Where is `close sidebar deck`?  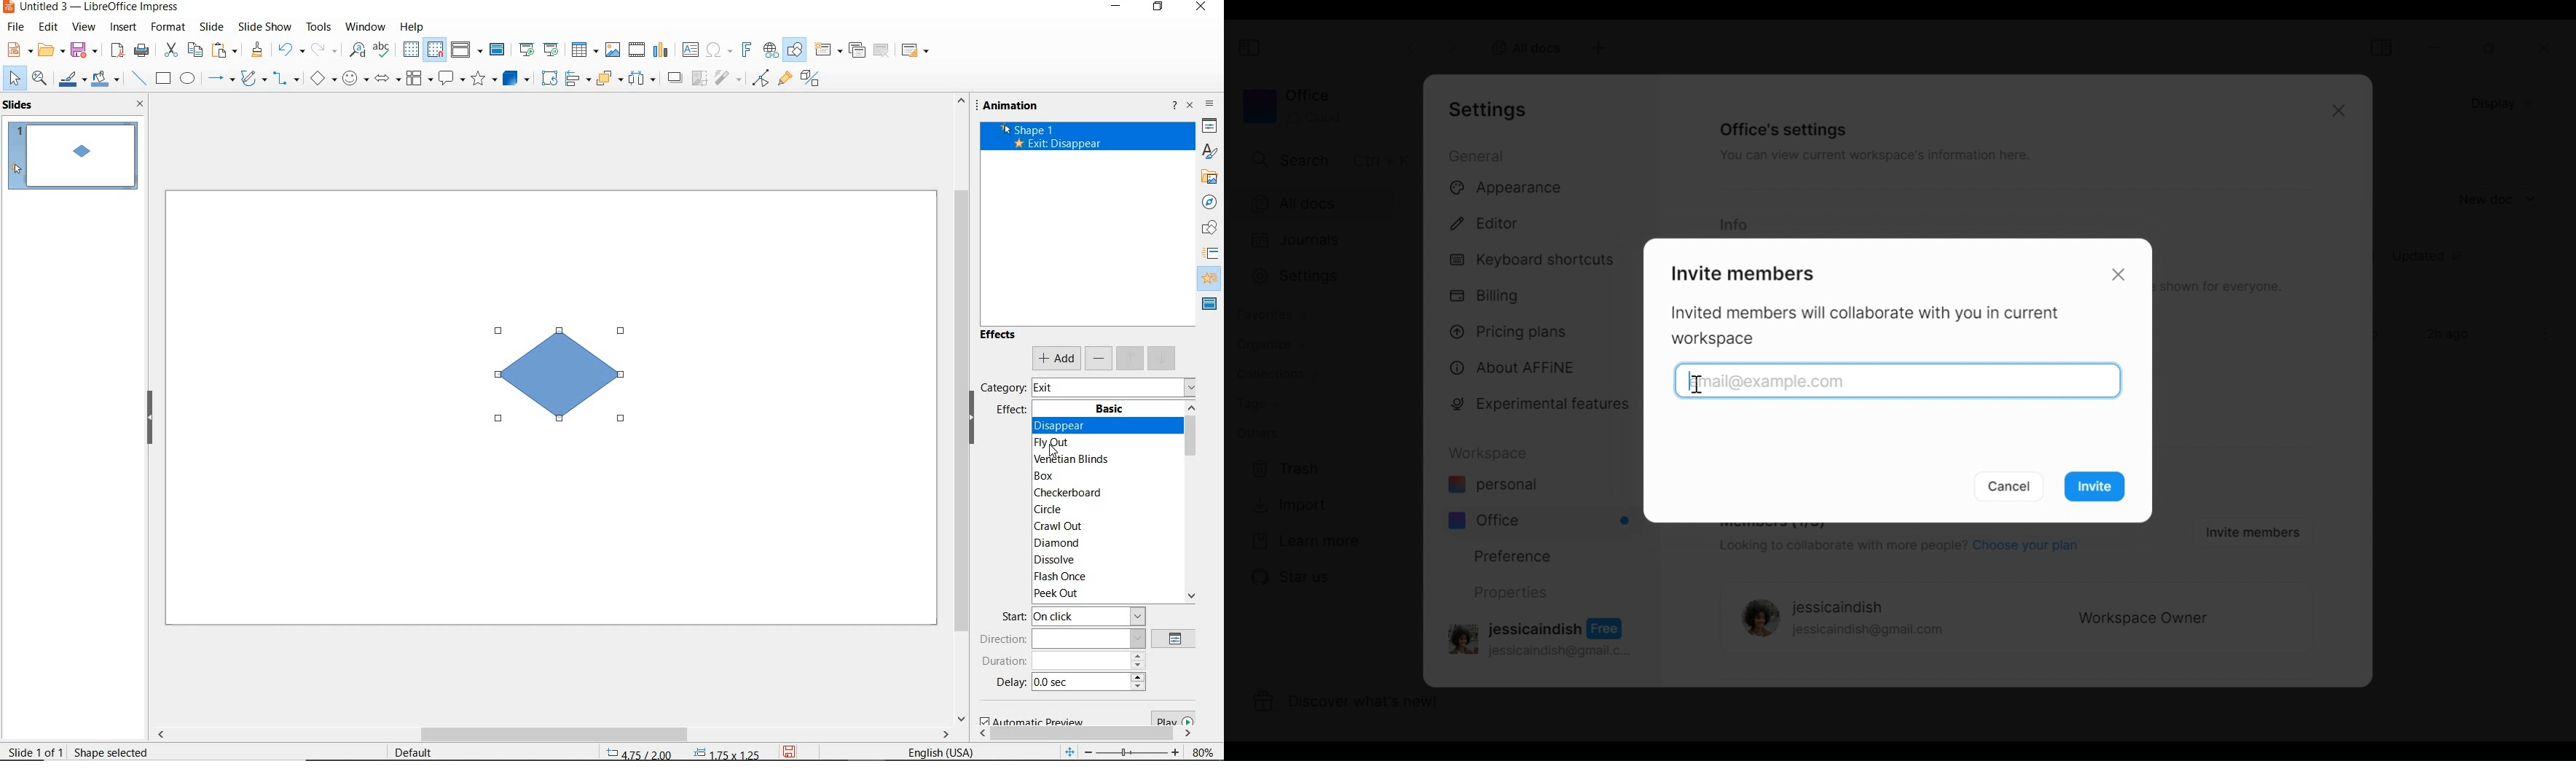
close sidebar deck is located at coordinates (1190, 108).